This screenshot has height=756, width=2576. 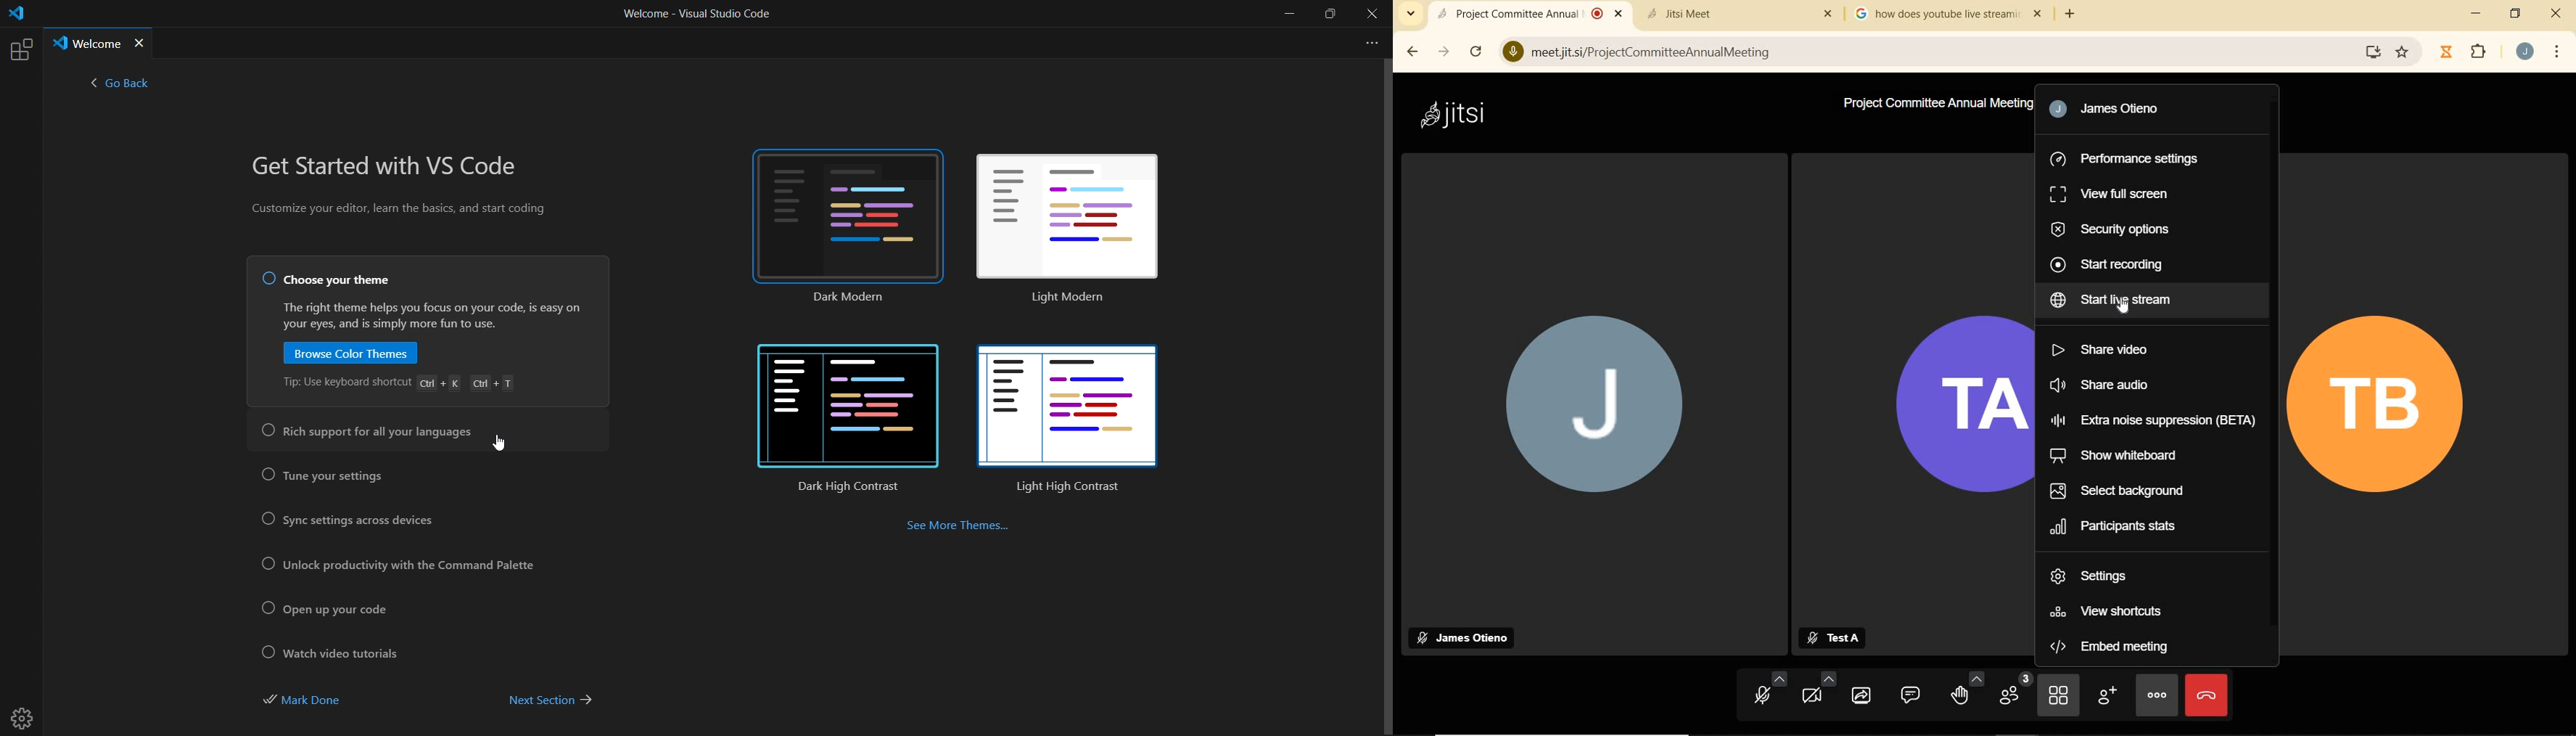 I want to click on timer, so click(x=2447, y=51).